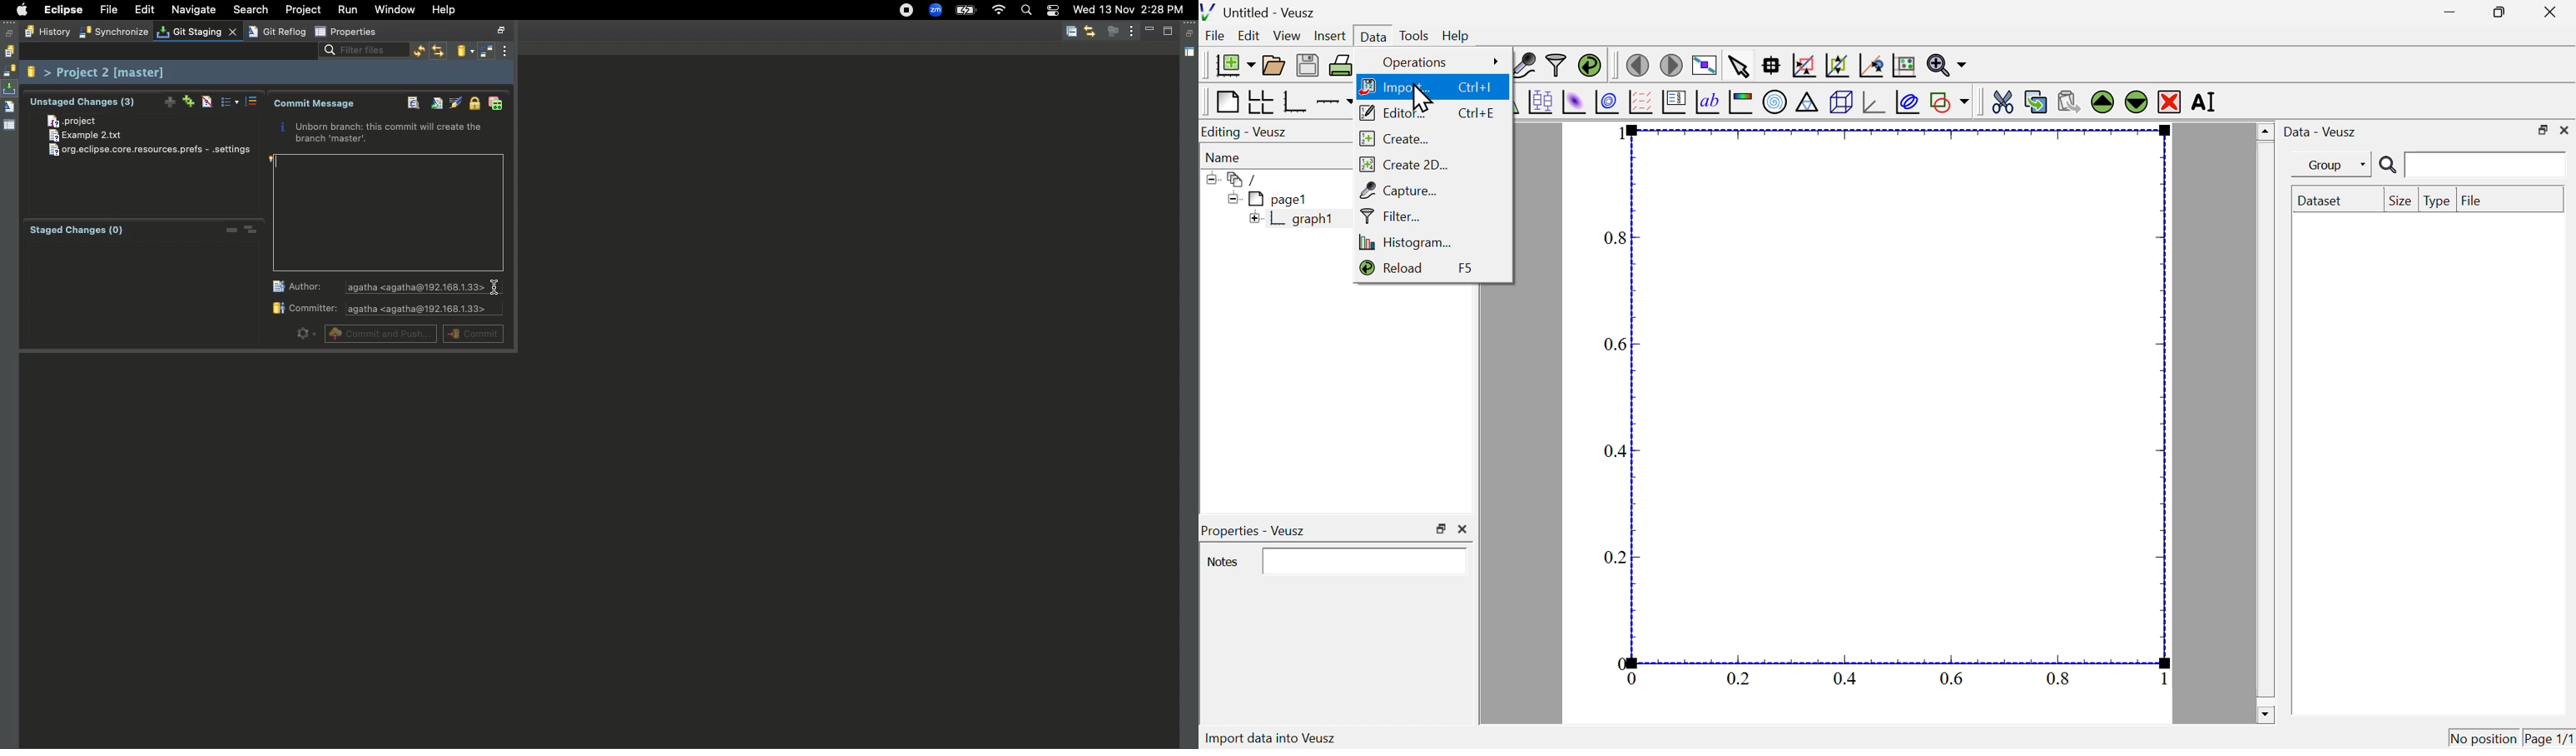 The height and width of the screenshot is (756, 2576). I want to click on maximize, so click(1440, 529).